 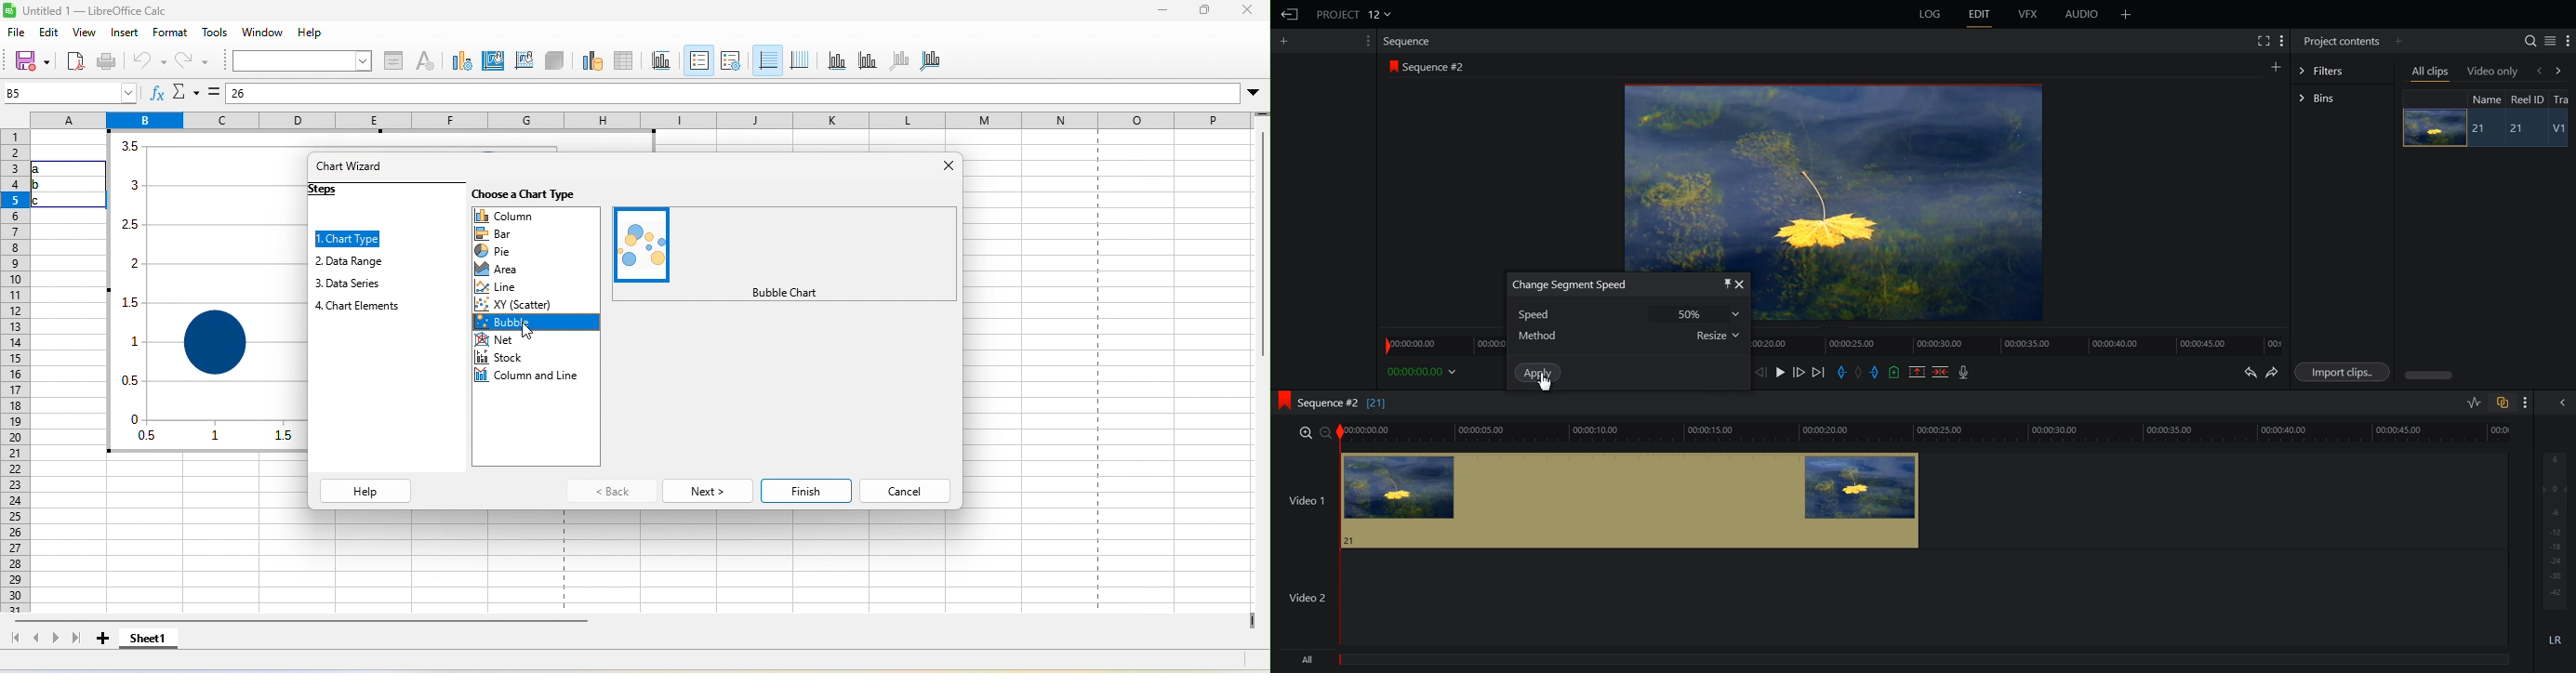 I want to click on characters, so click(x=425, y=59).